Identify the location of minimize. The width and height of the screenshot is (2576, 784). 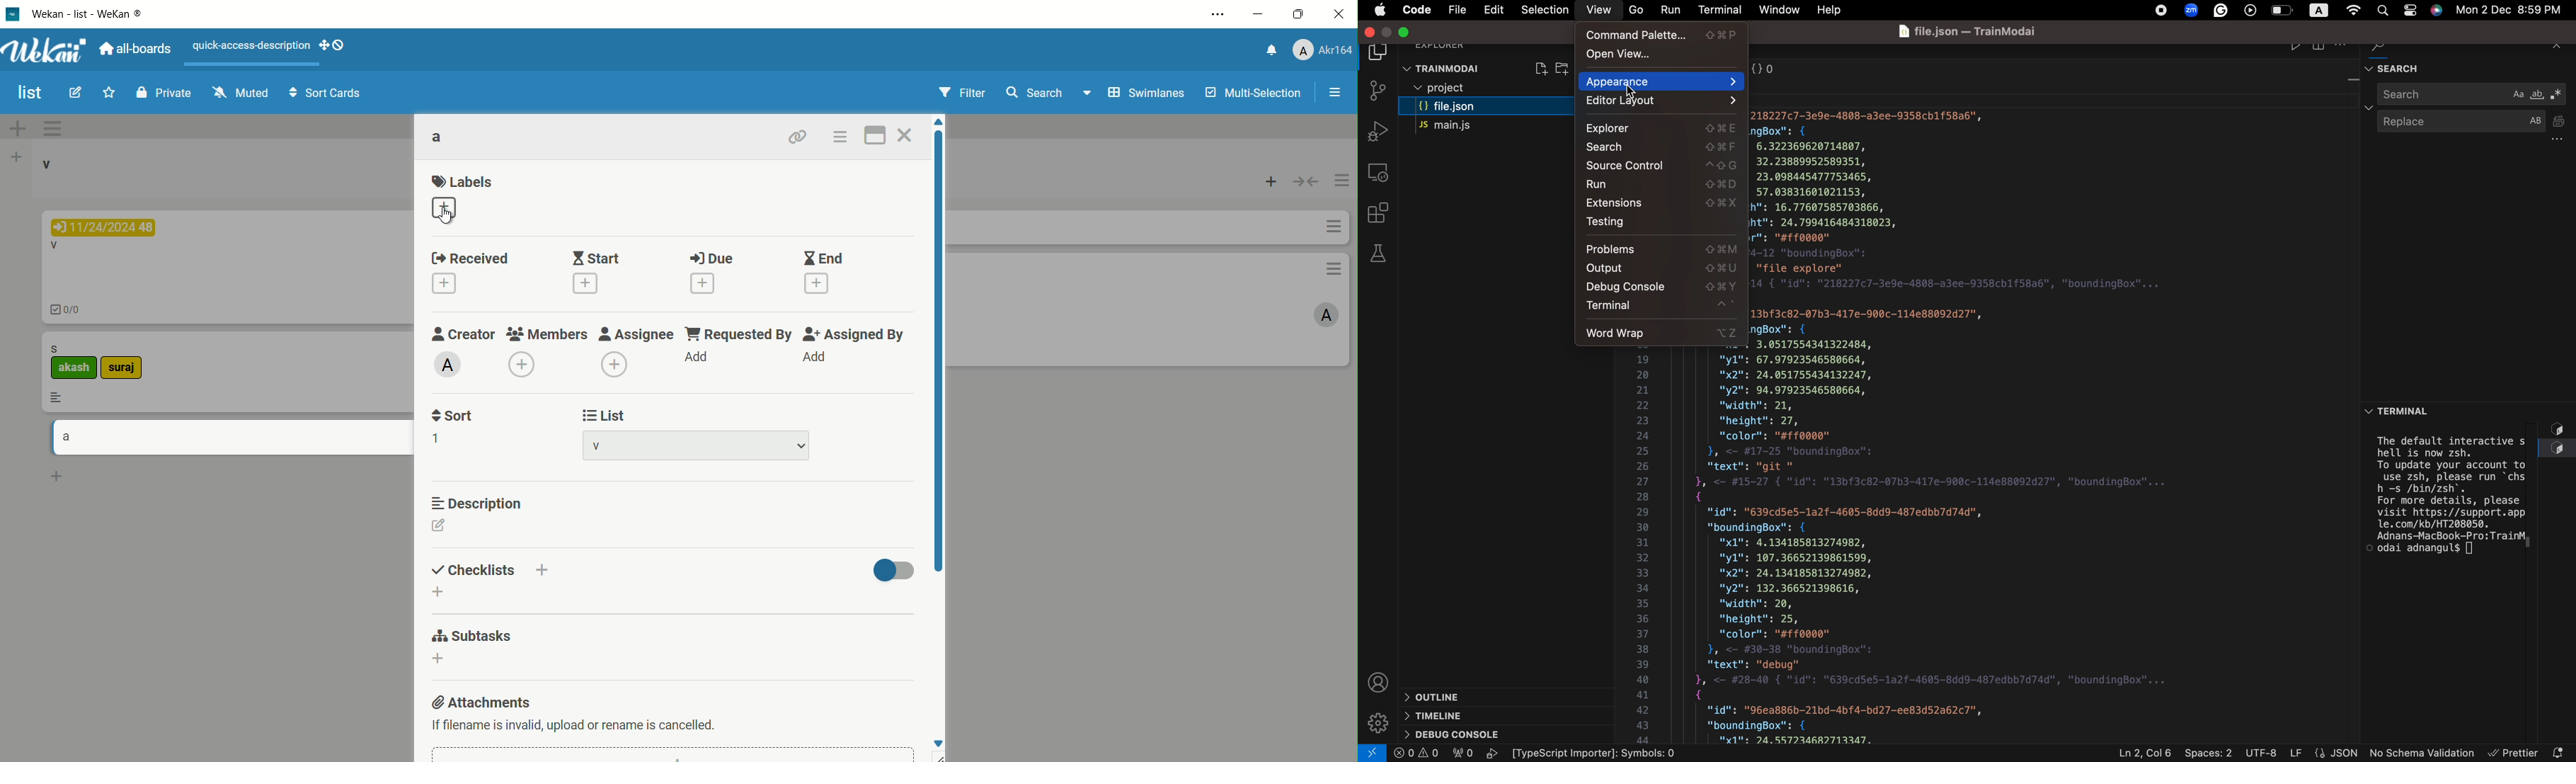
(1260, 16).